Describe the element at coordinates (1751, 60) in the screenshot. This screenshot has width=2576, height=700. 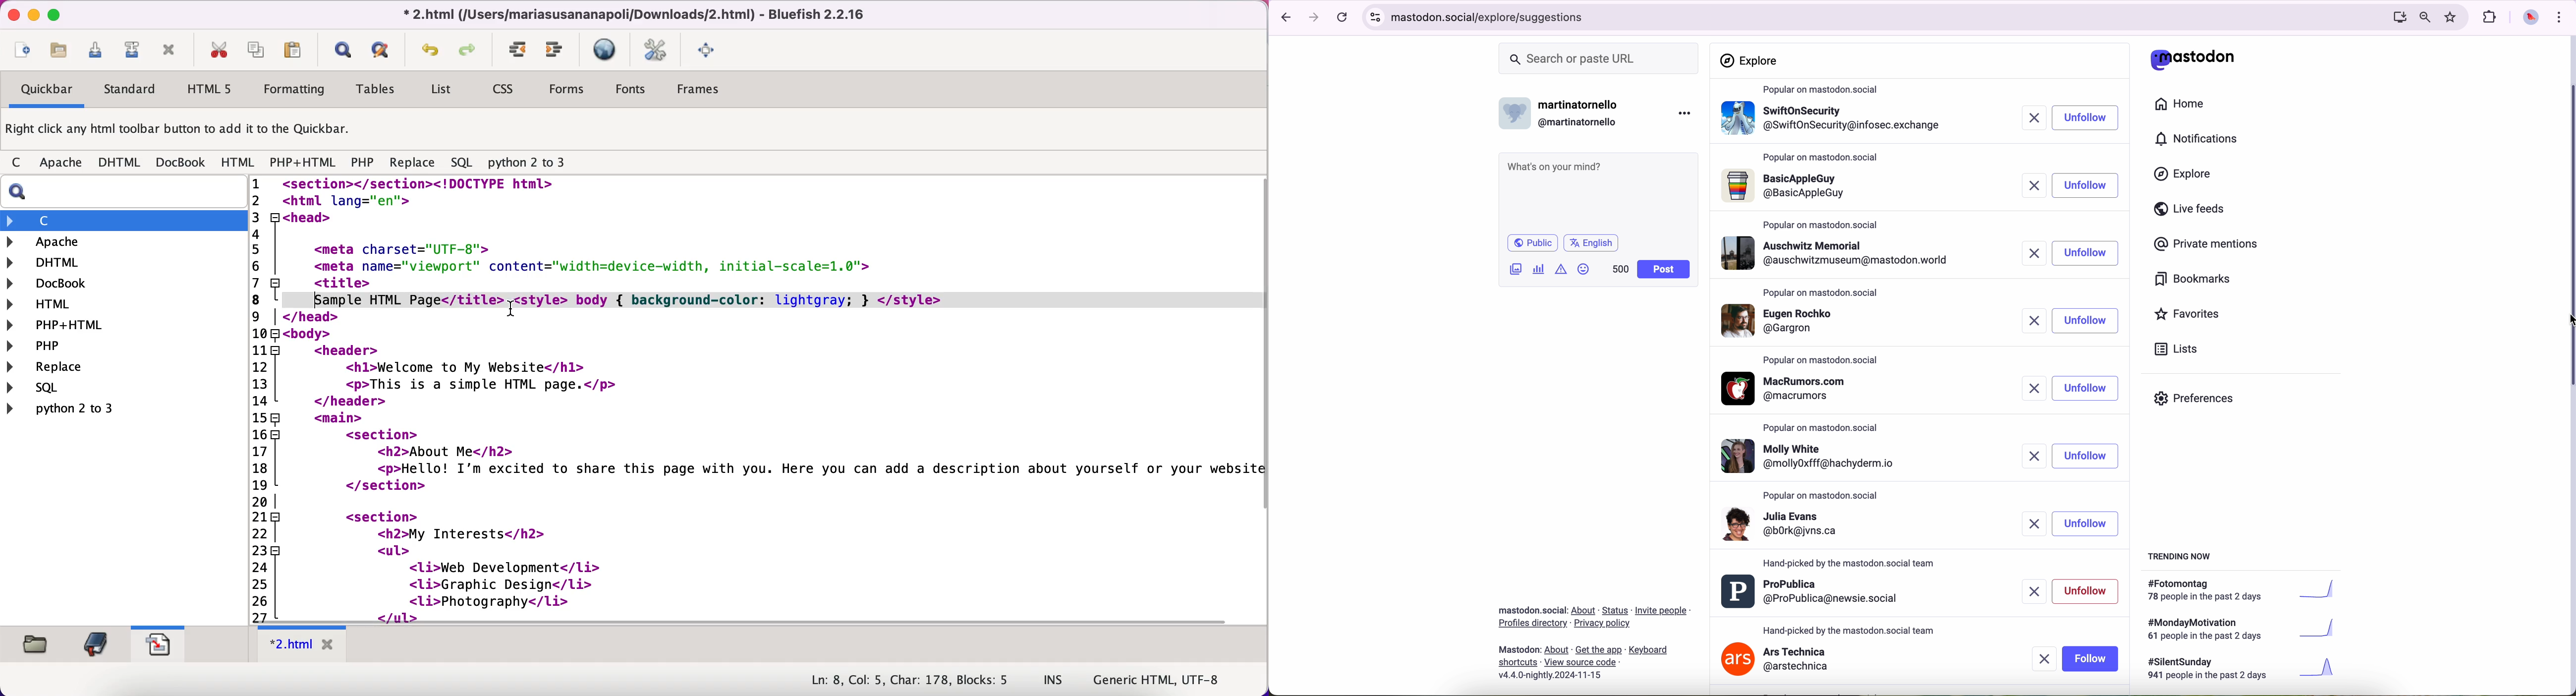
I see `explore section` at that location.